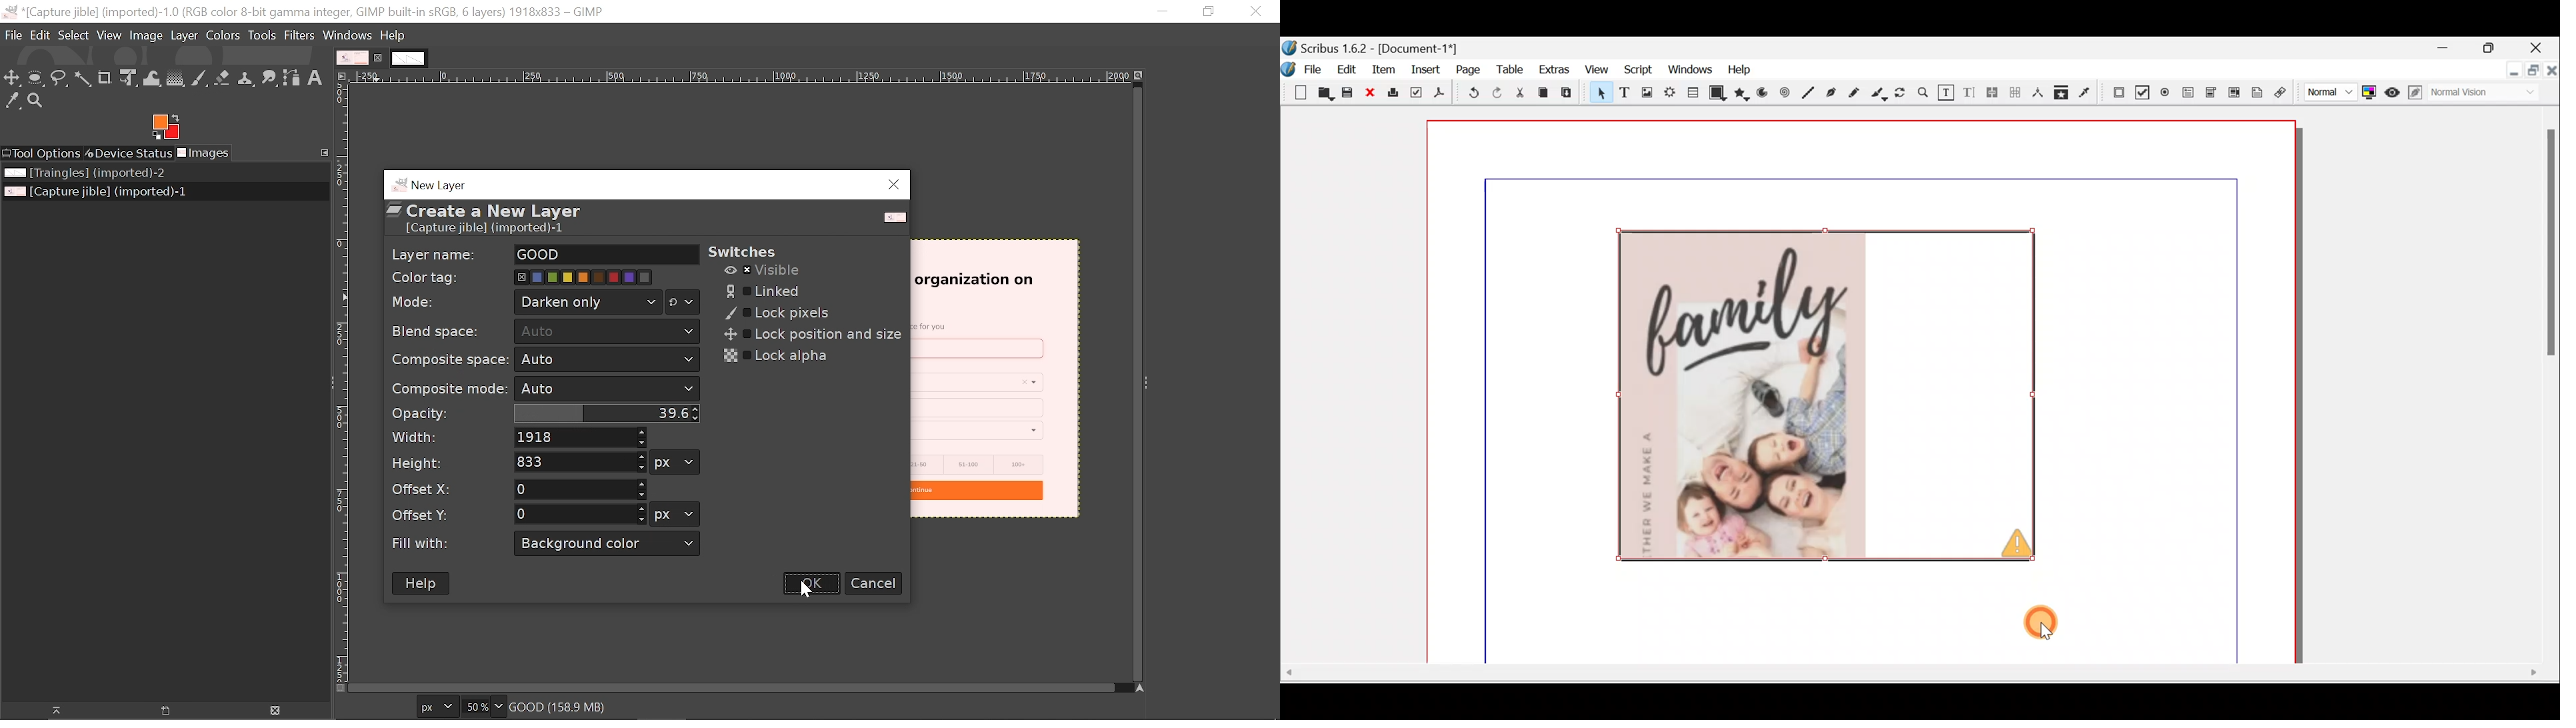  What do you see at coordinates (2039, 91) in the screenshot?
I see `Measurements` at bounding box center [2039, 91].